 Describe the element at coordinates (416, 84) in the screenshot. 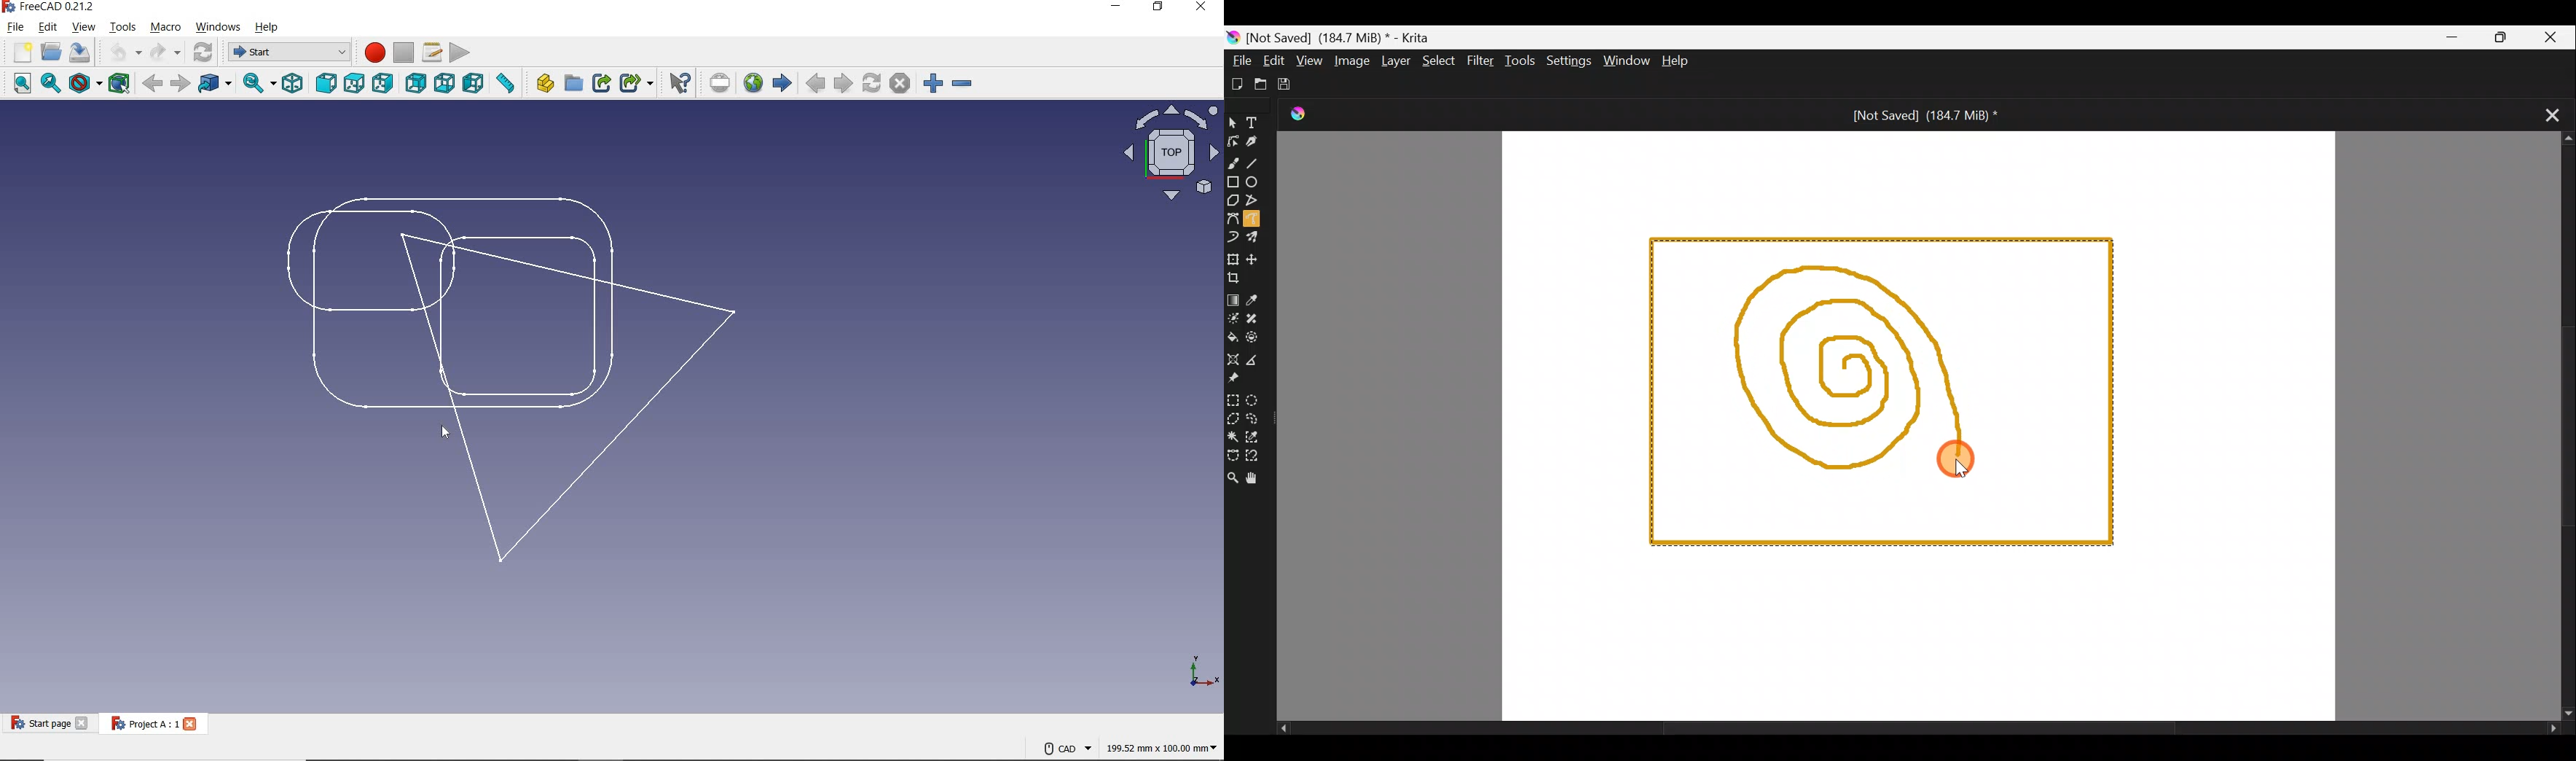

I see `REAR` at that location.